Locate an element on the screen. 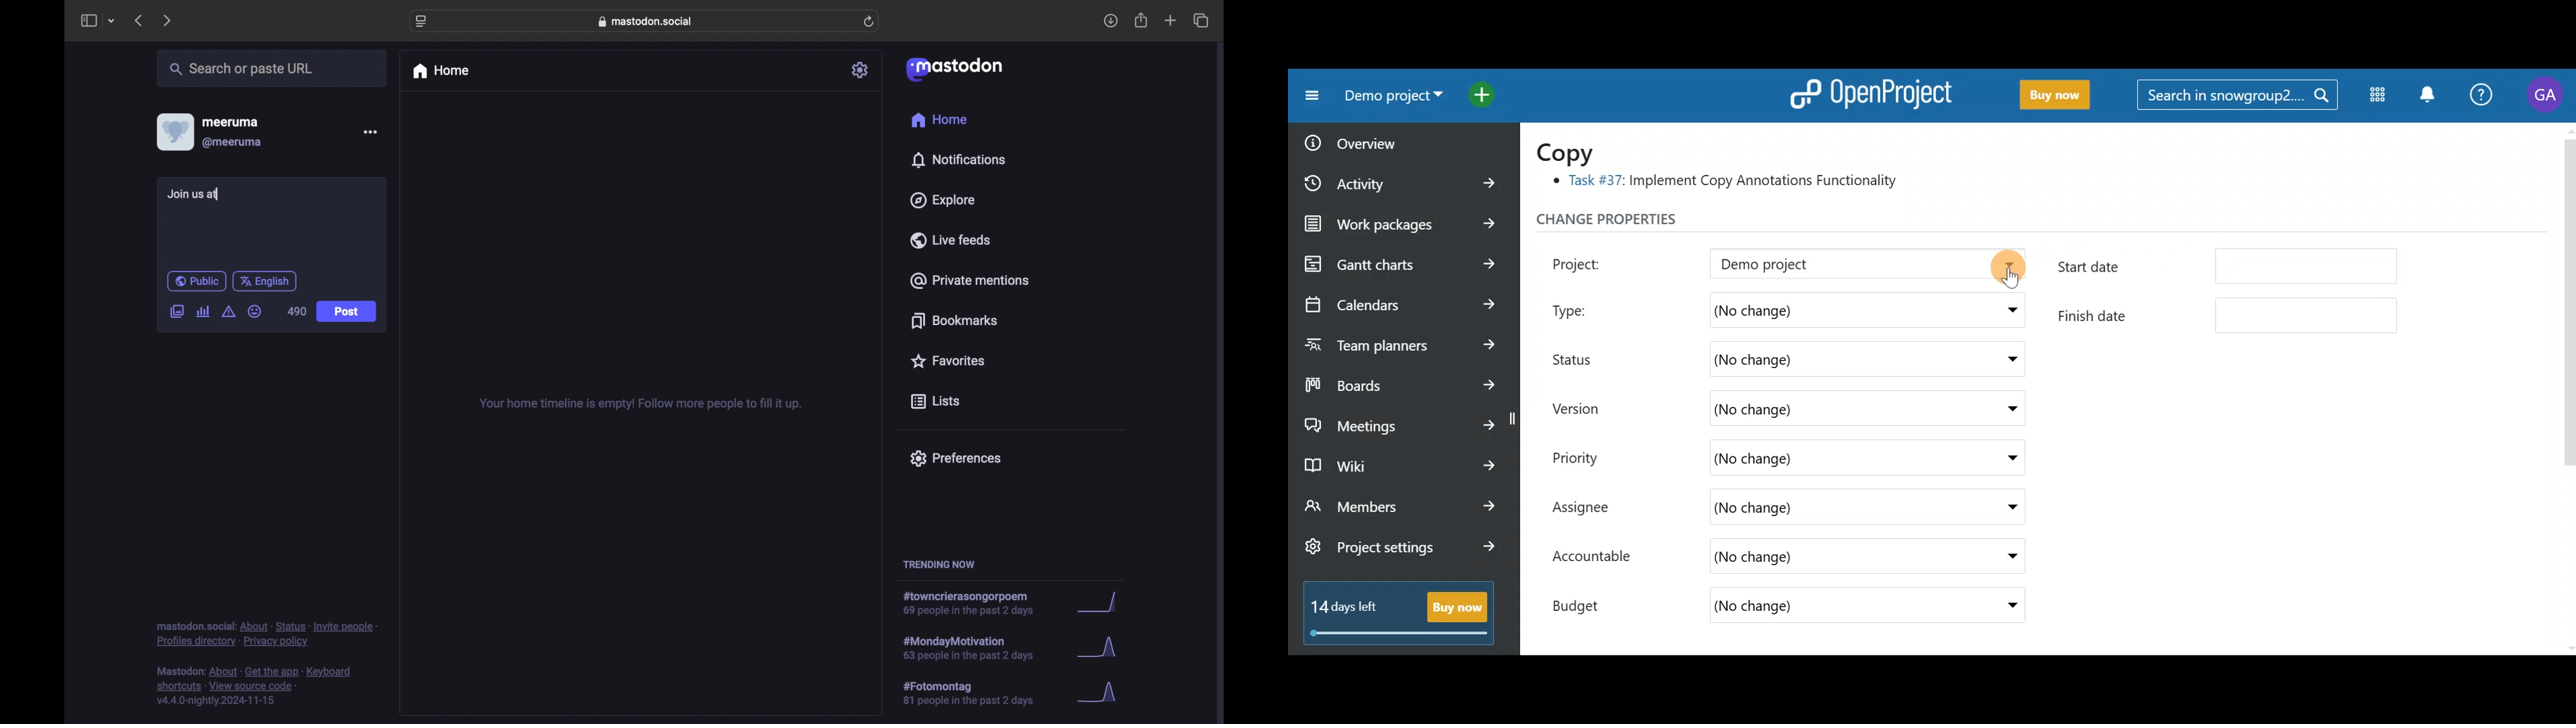  Accountable drop down is located at coordinates (2005, 557).